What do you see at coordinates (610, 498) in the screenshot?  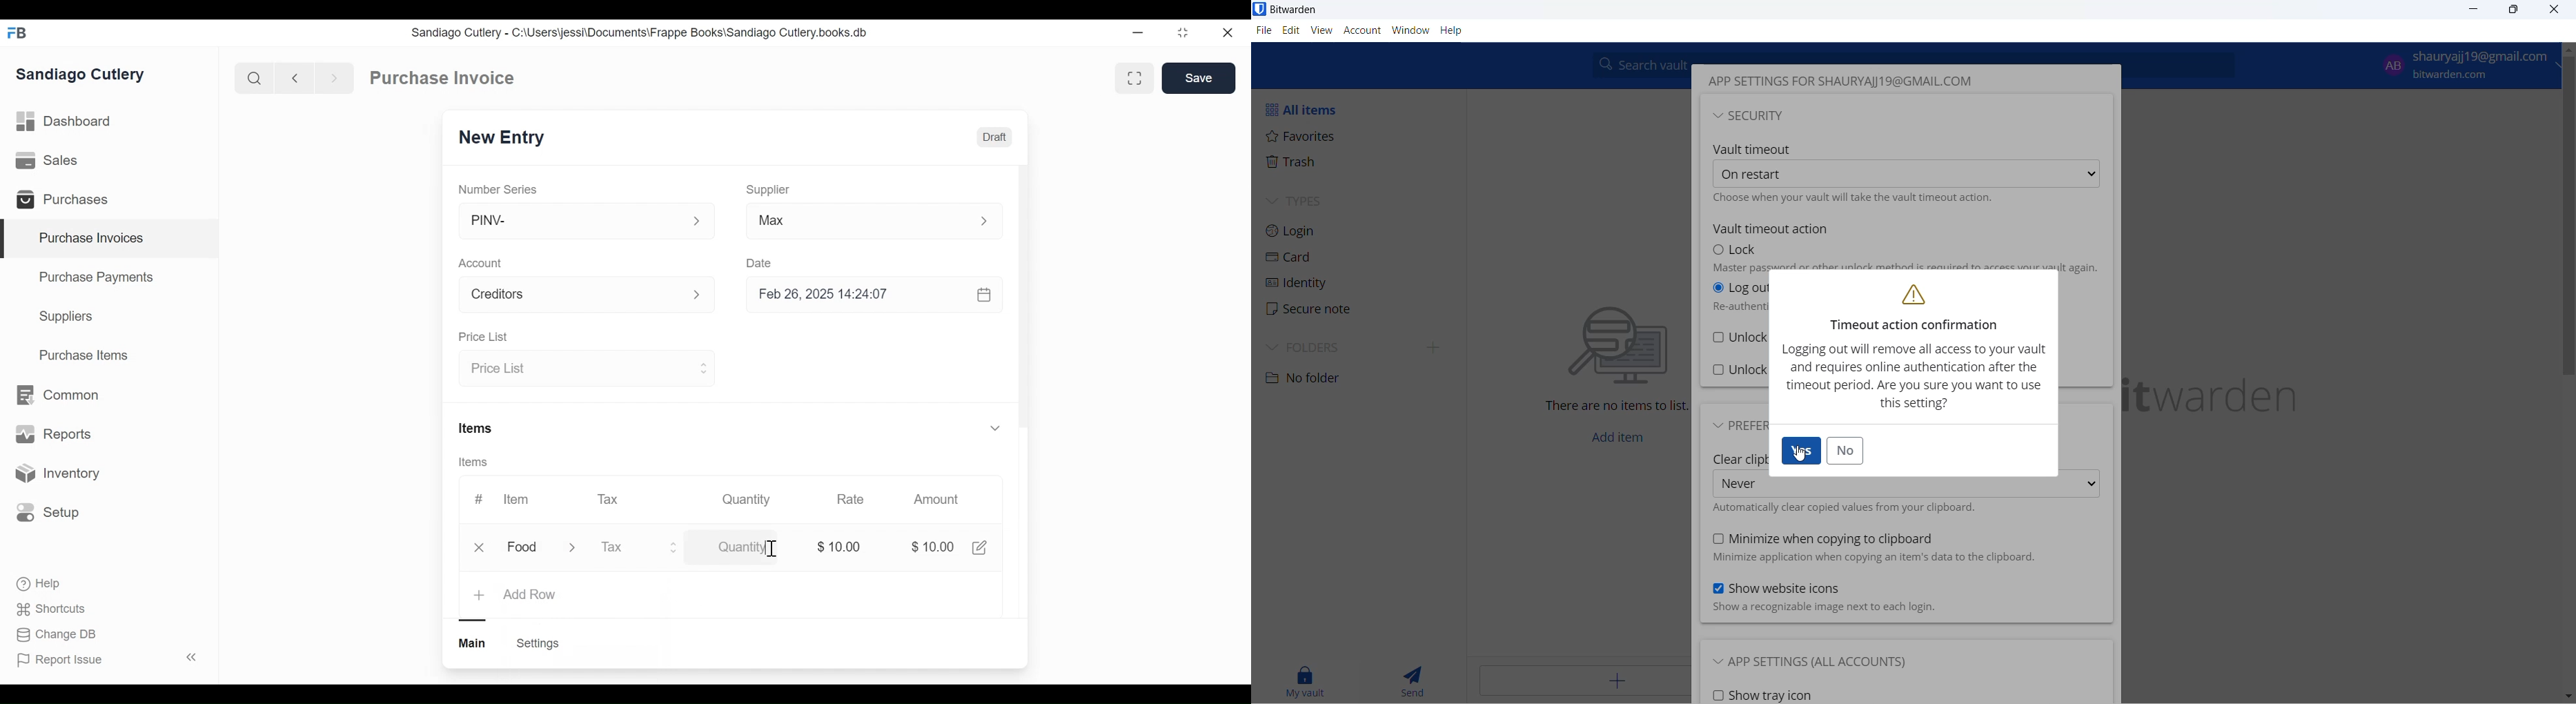 I see `Tax` at bounding box center [610, 498].